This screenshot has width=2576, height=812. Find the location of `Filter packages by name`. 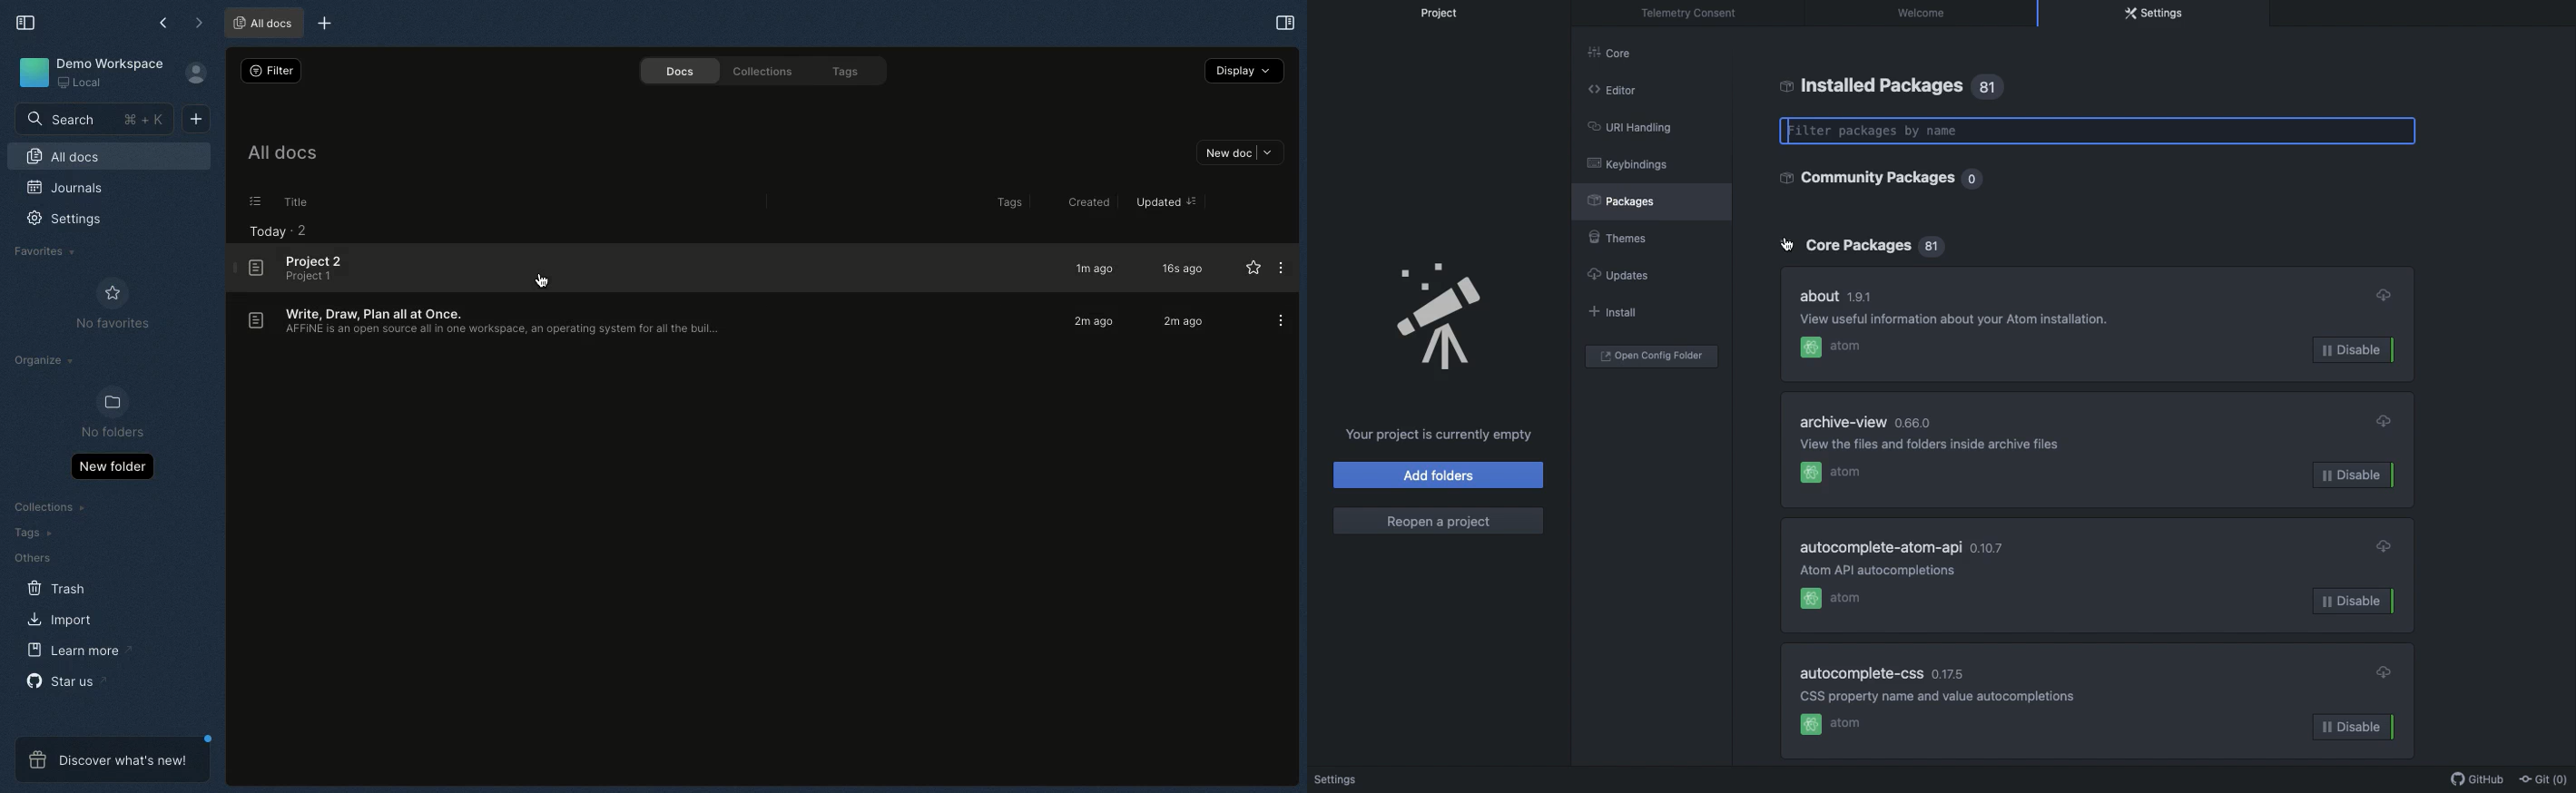

Filter packages by name is located at coordinates (2099, 131).